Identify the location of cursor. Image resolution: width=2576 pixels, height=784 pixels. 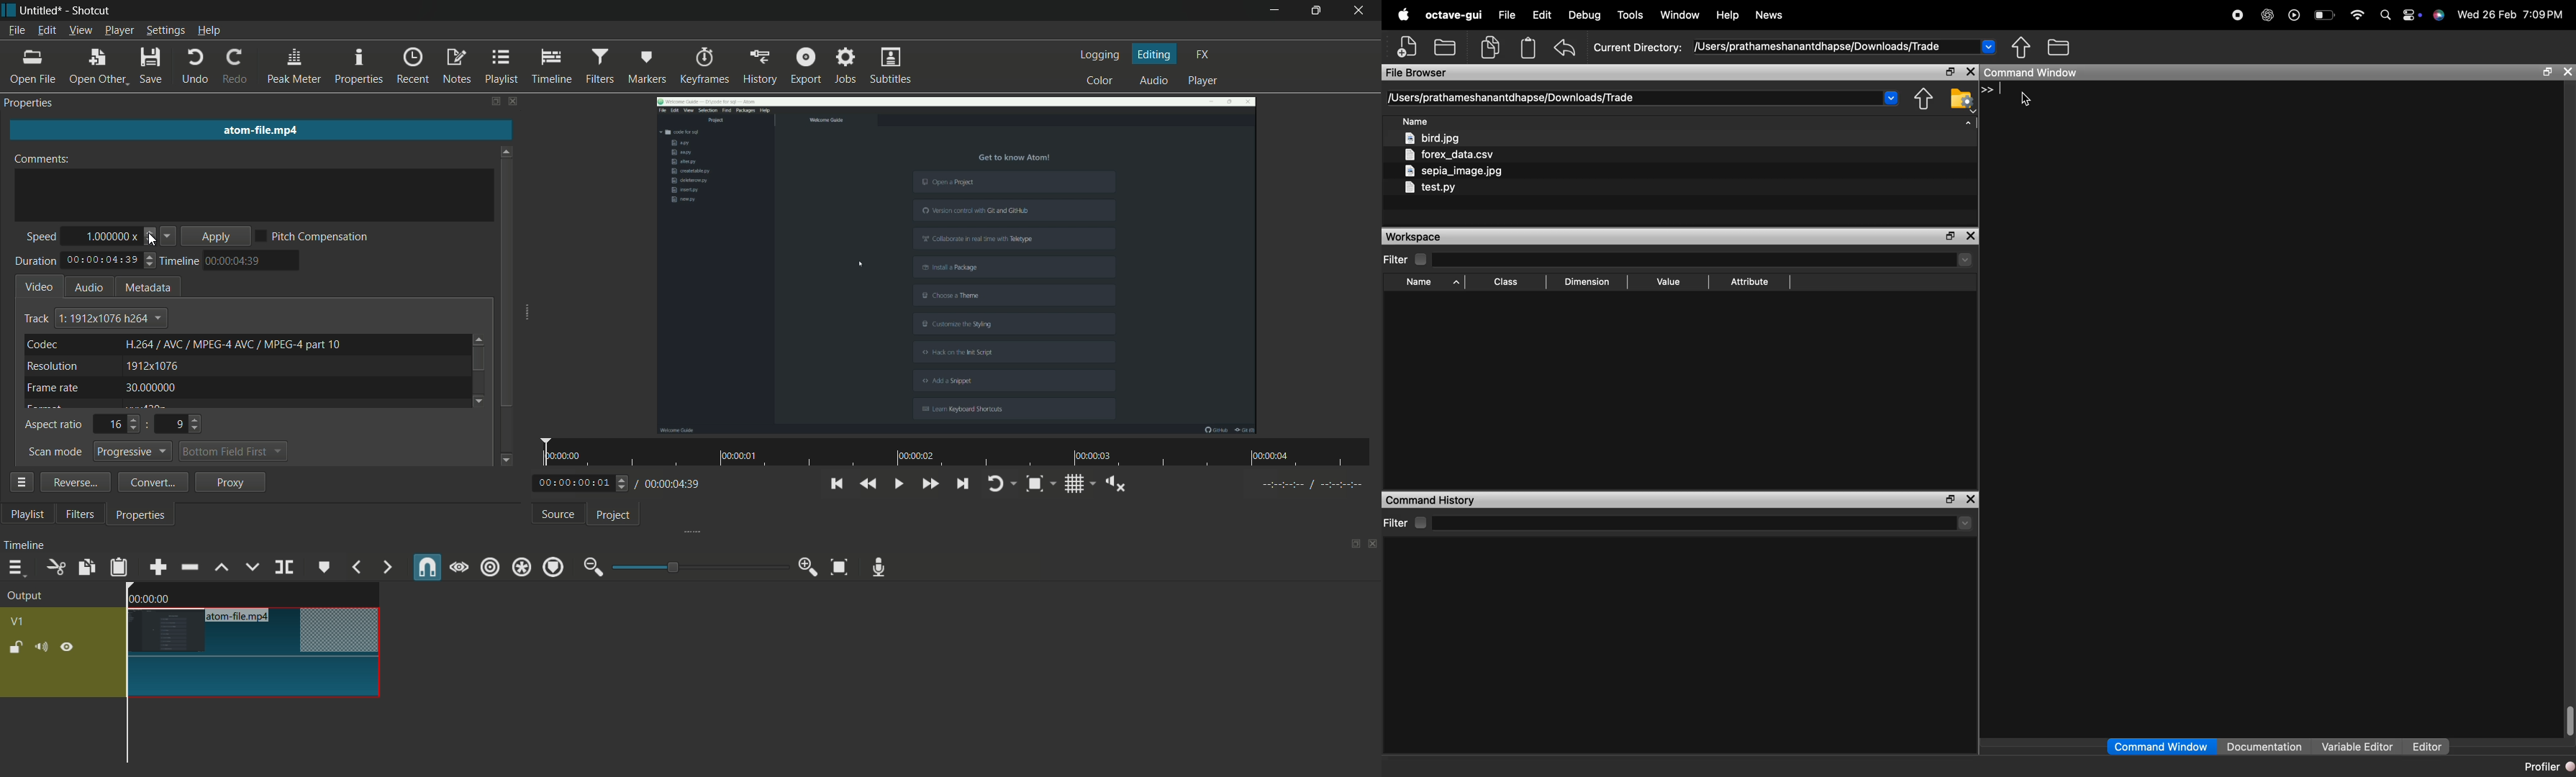
(337, 168).